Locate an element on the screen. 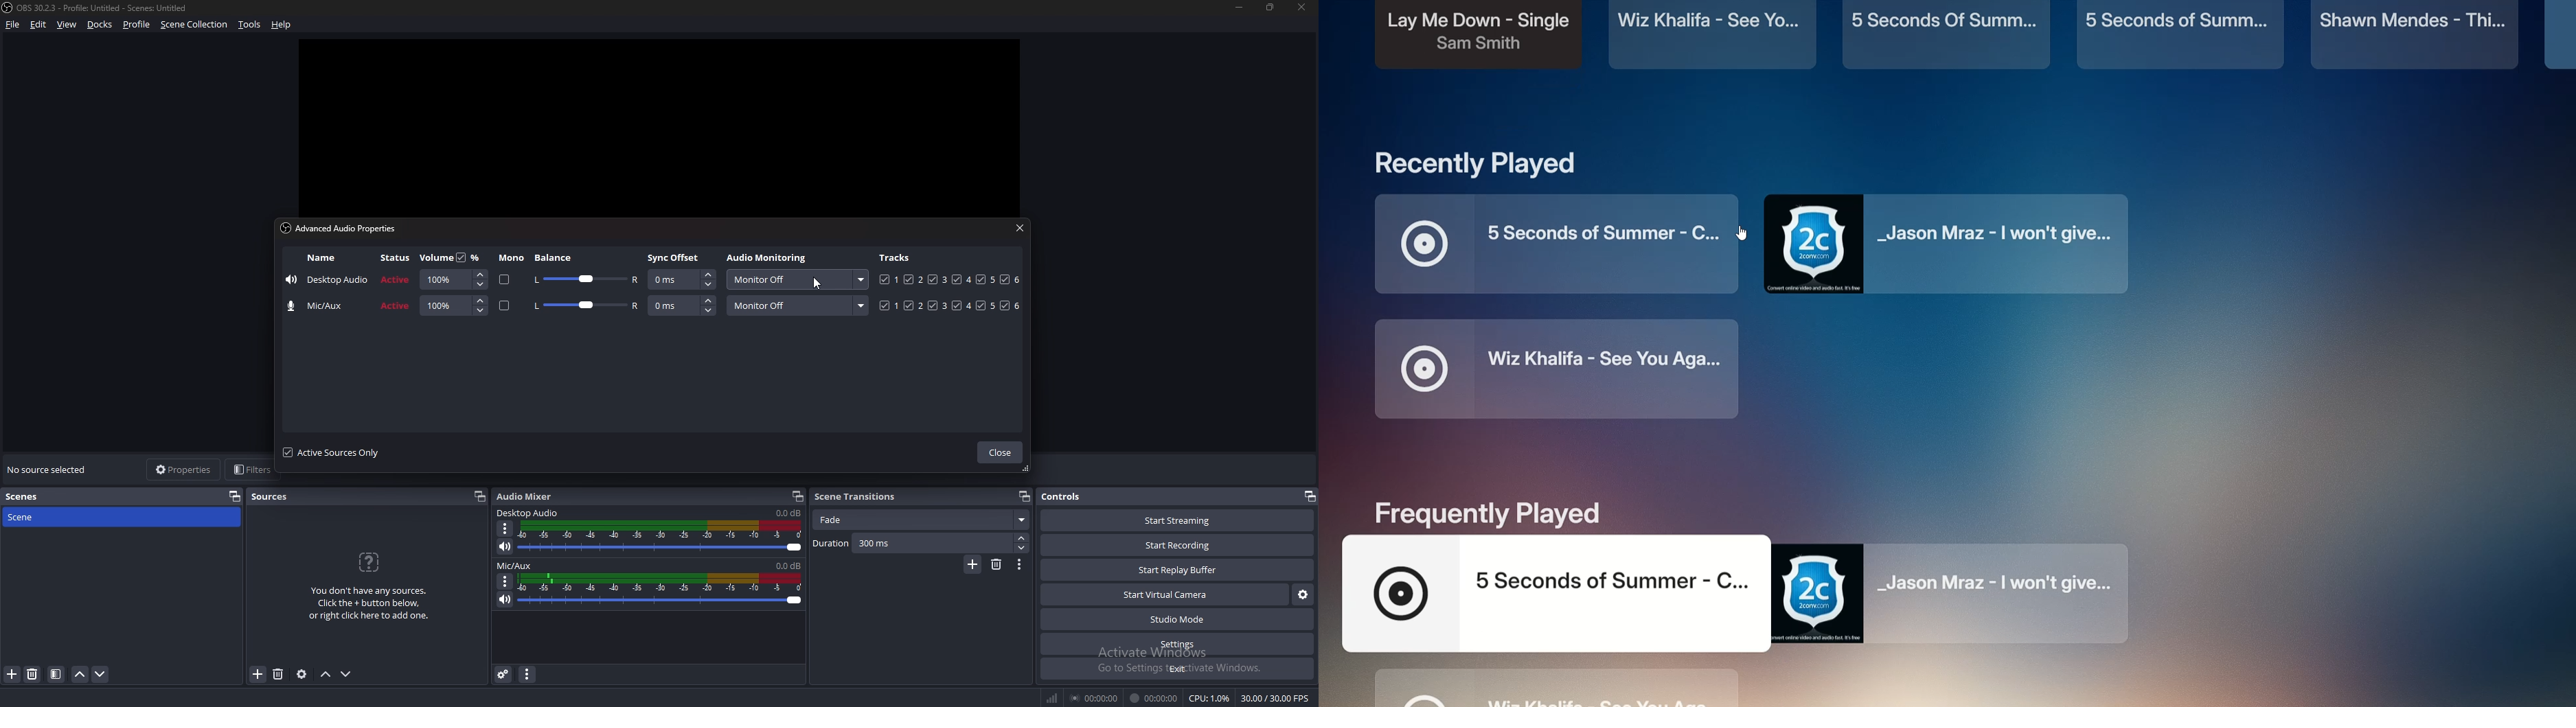 Image resolution: width=2576 pixels, height=728 pixels. properties is located at coordinates (182, 469).